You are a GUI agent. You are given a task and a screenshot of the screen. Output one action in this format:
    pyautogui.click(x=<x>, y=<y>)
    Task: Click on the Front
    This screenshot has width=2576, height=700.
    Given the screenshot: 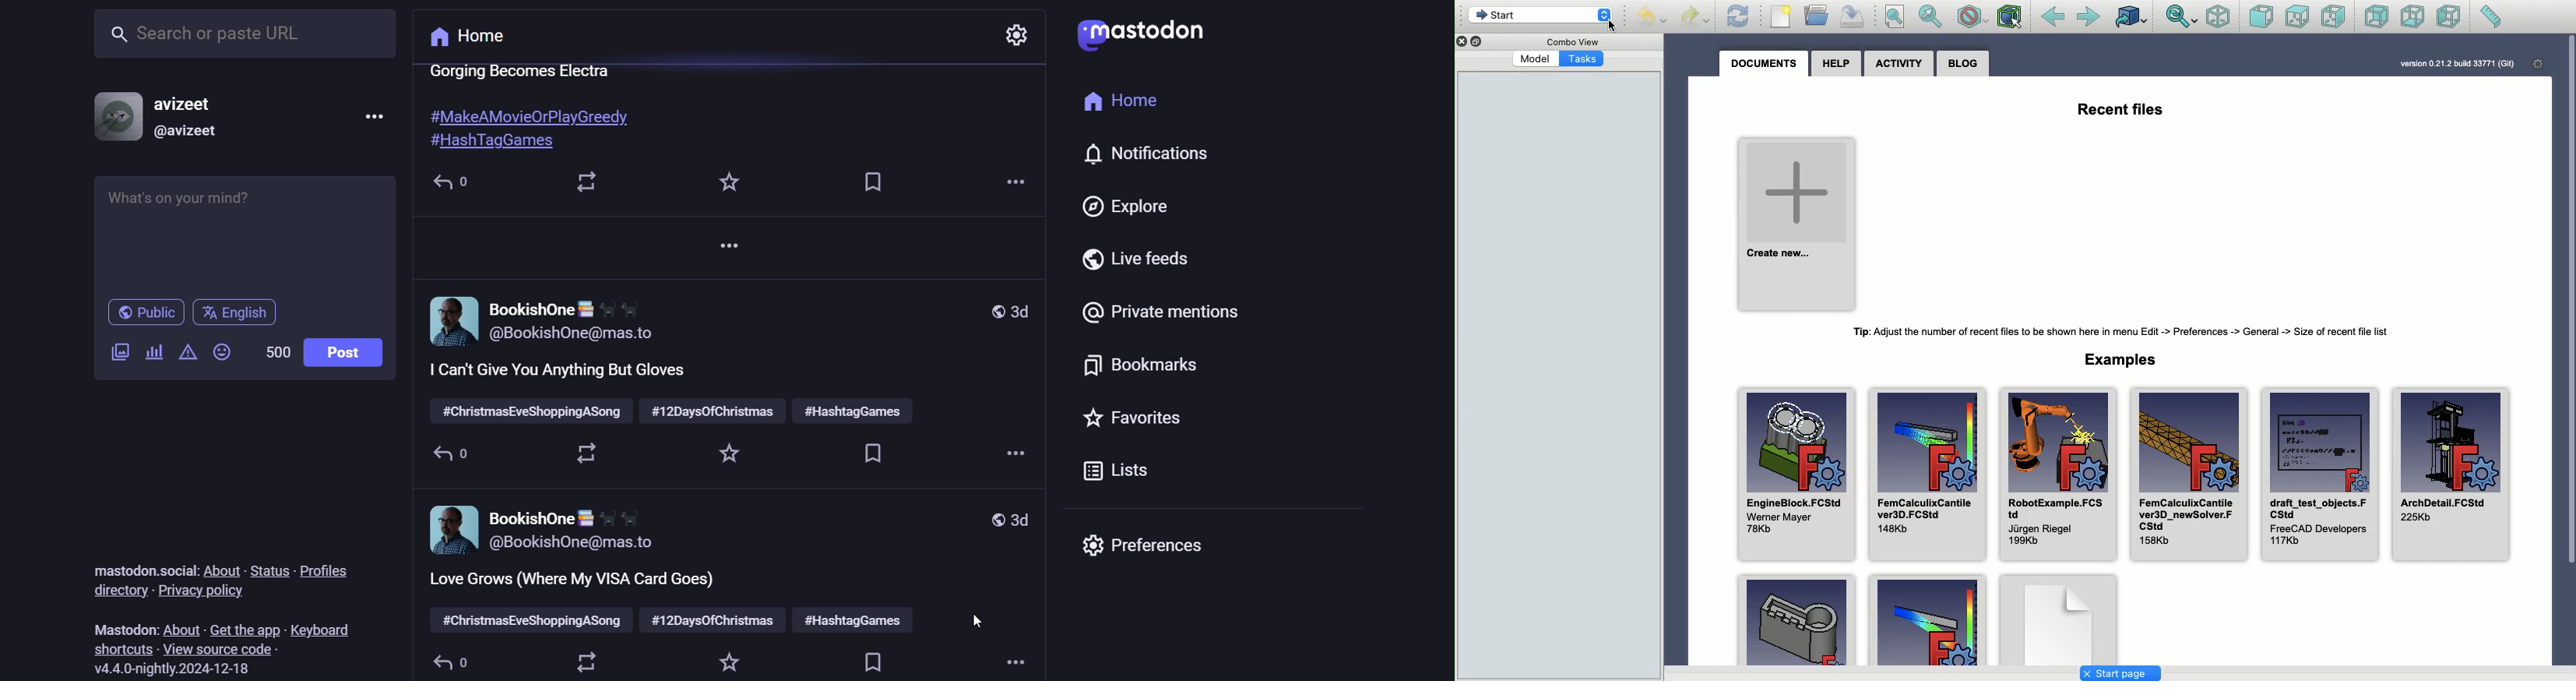 What is the action you would take?
    pyautogui.click(x=2261, y=18)
    